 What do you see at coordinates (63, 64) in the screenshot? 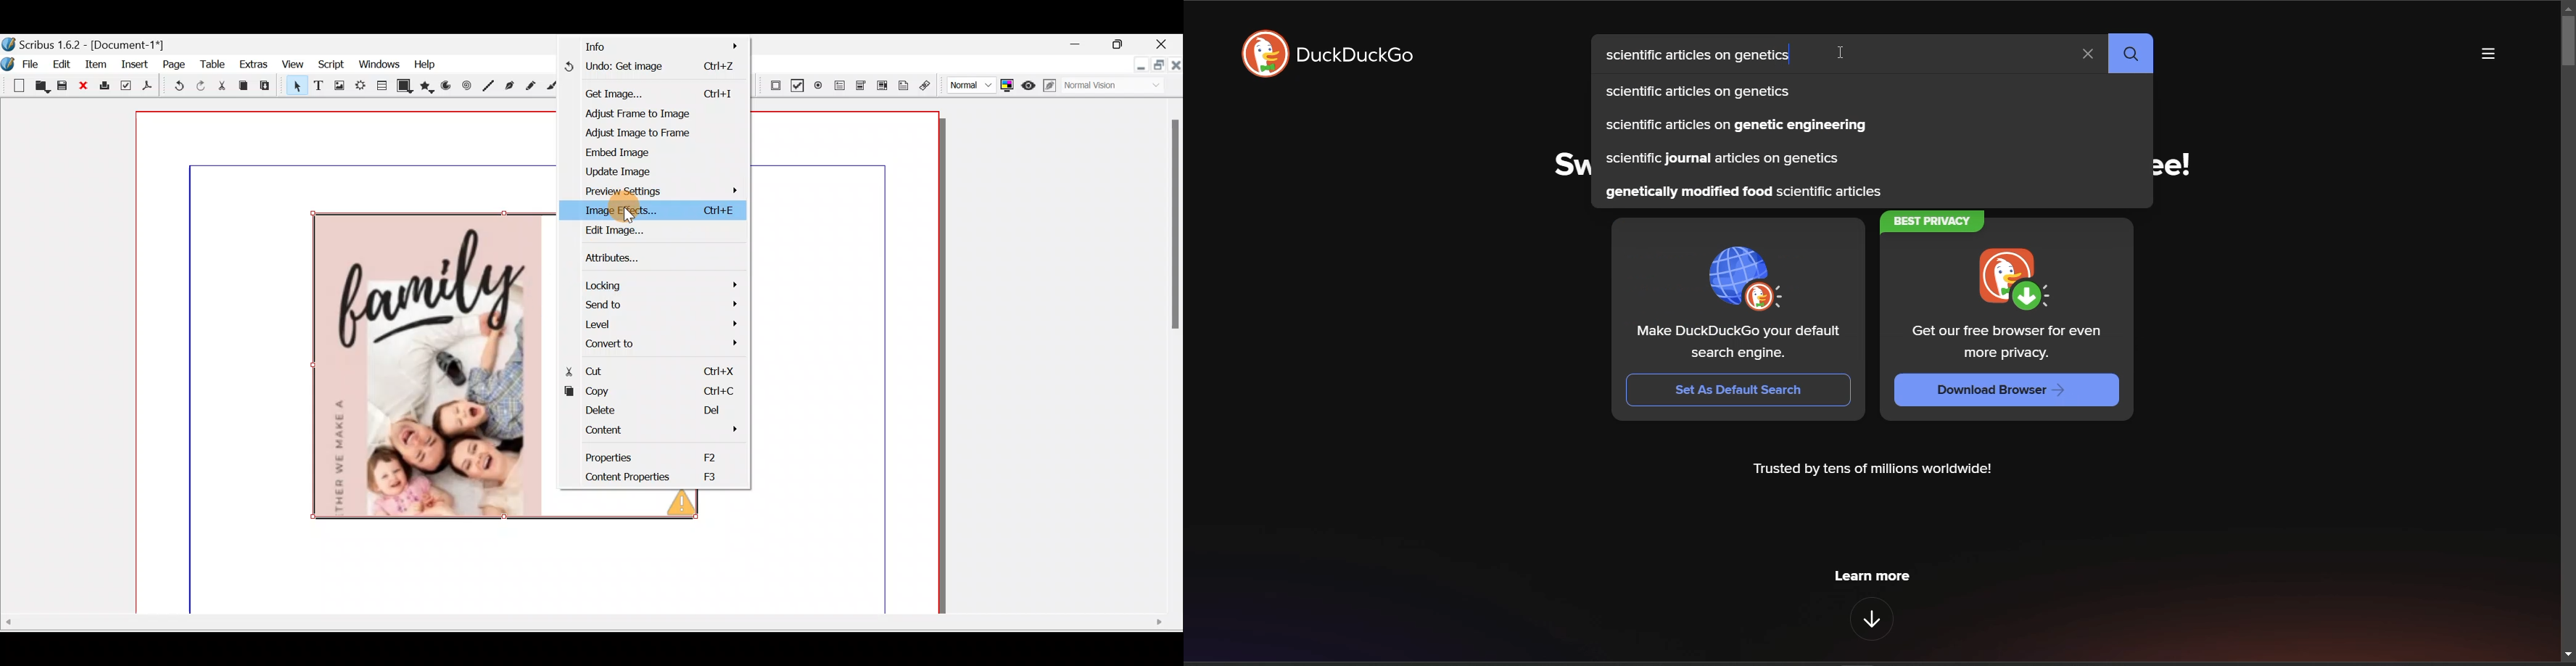
I see `Edit` at bounding box center [63, 64].